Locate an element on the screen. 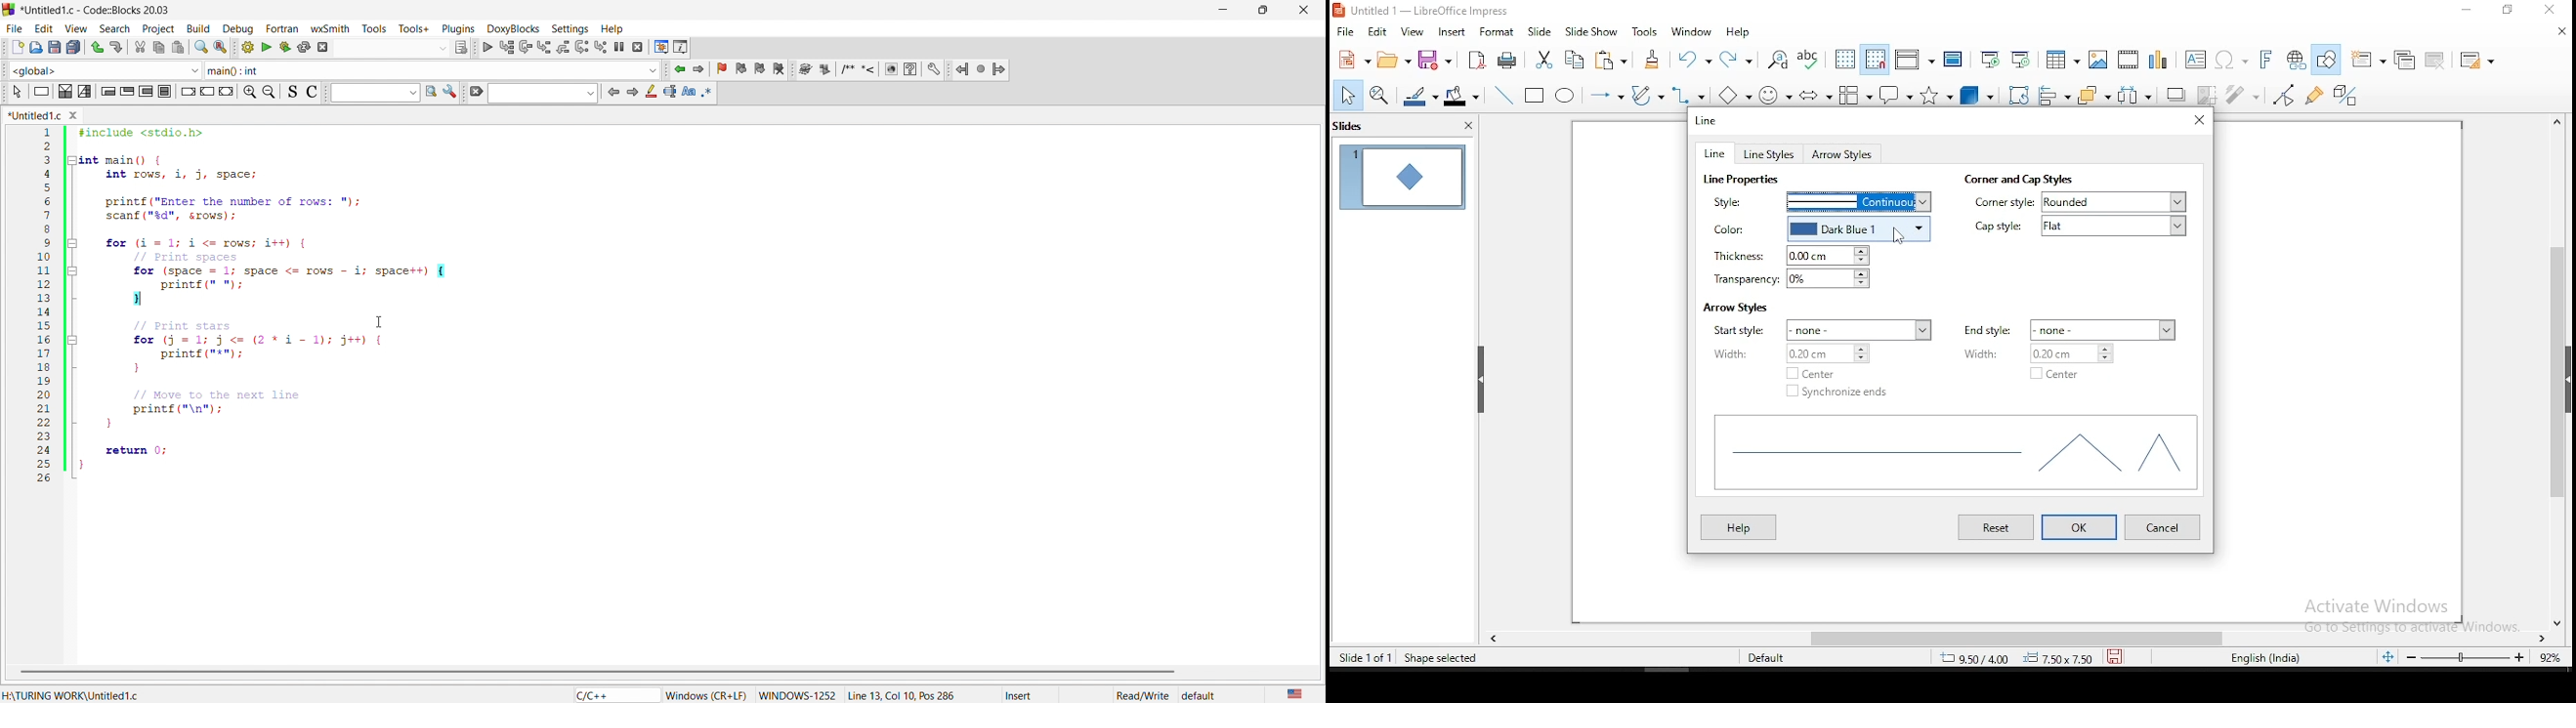 This screenshot has width=2576, height=728. export as pdf is located at coordinates (1478, 60).